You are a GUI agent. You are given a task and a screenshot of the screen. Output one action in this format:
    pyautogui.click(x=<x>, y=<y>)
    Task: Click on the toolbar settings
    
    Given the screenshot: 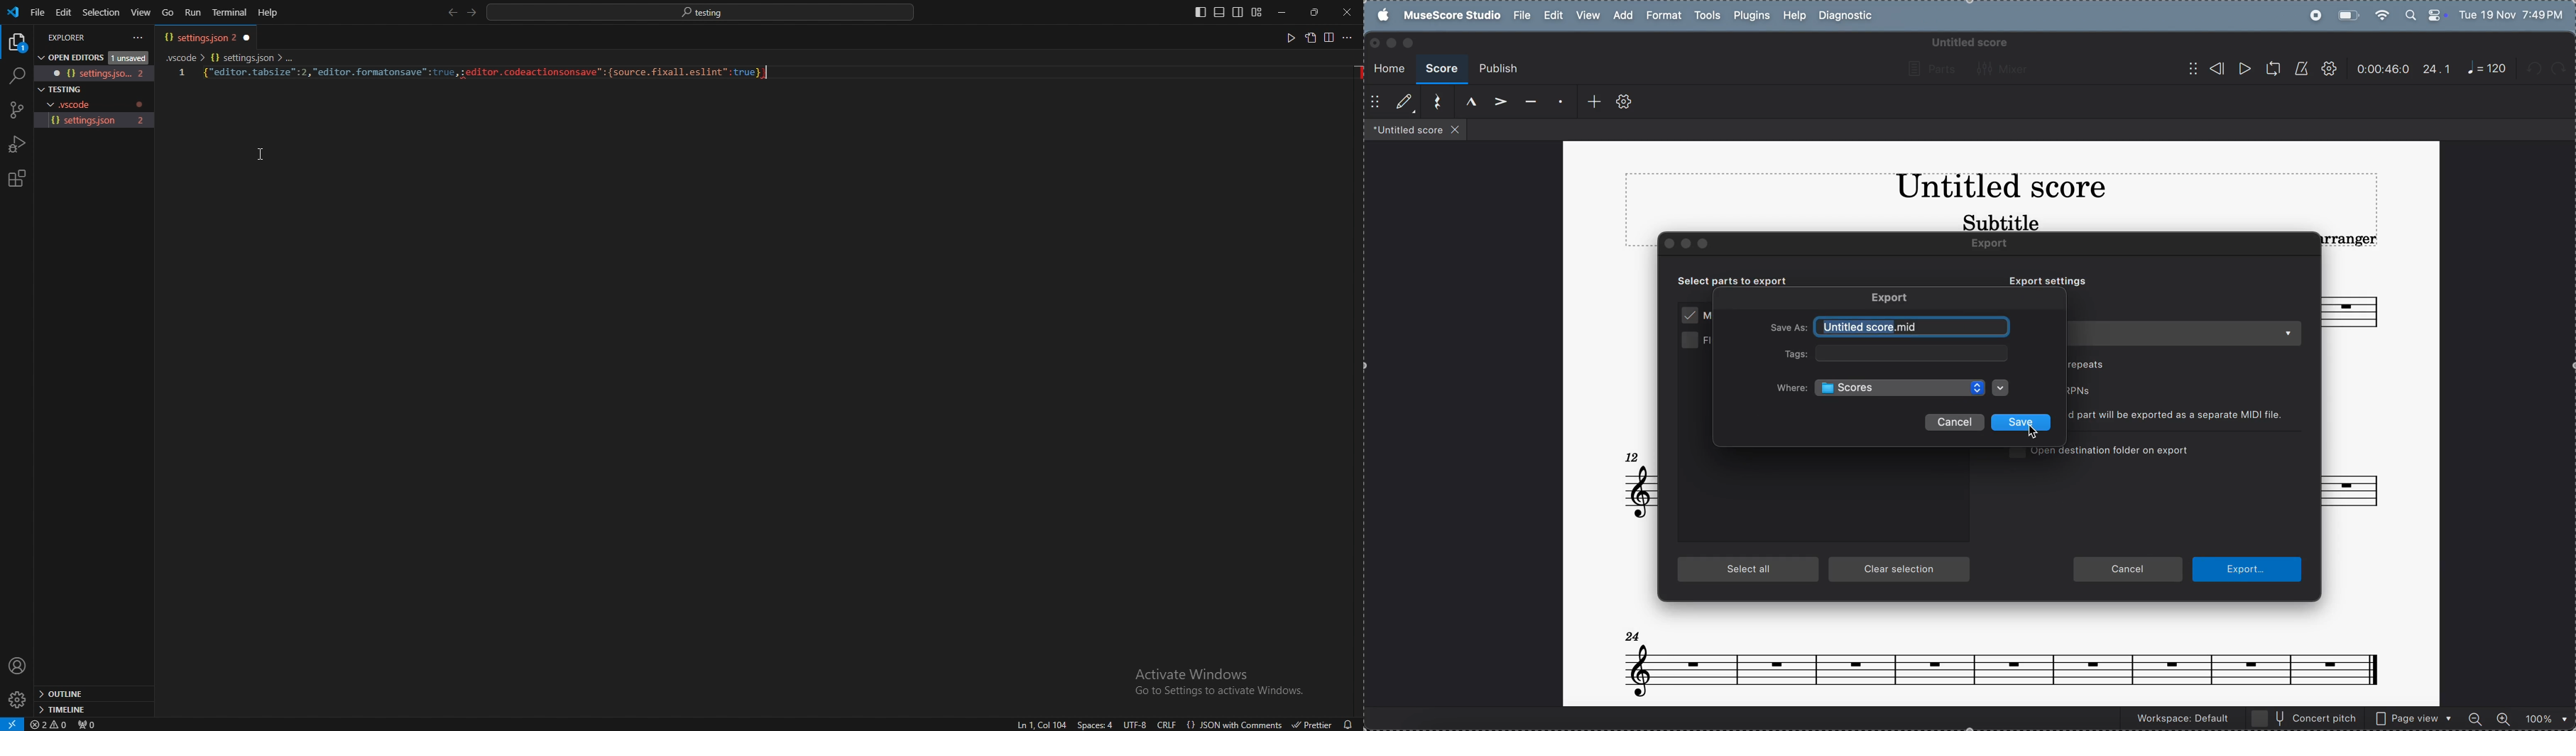 What is the action you would take?
    pyautogui.click(x=1625, y=102)
    